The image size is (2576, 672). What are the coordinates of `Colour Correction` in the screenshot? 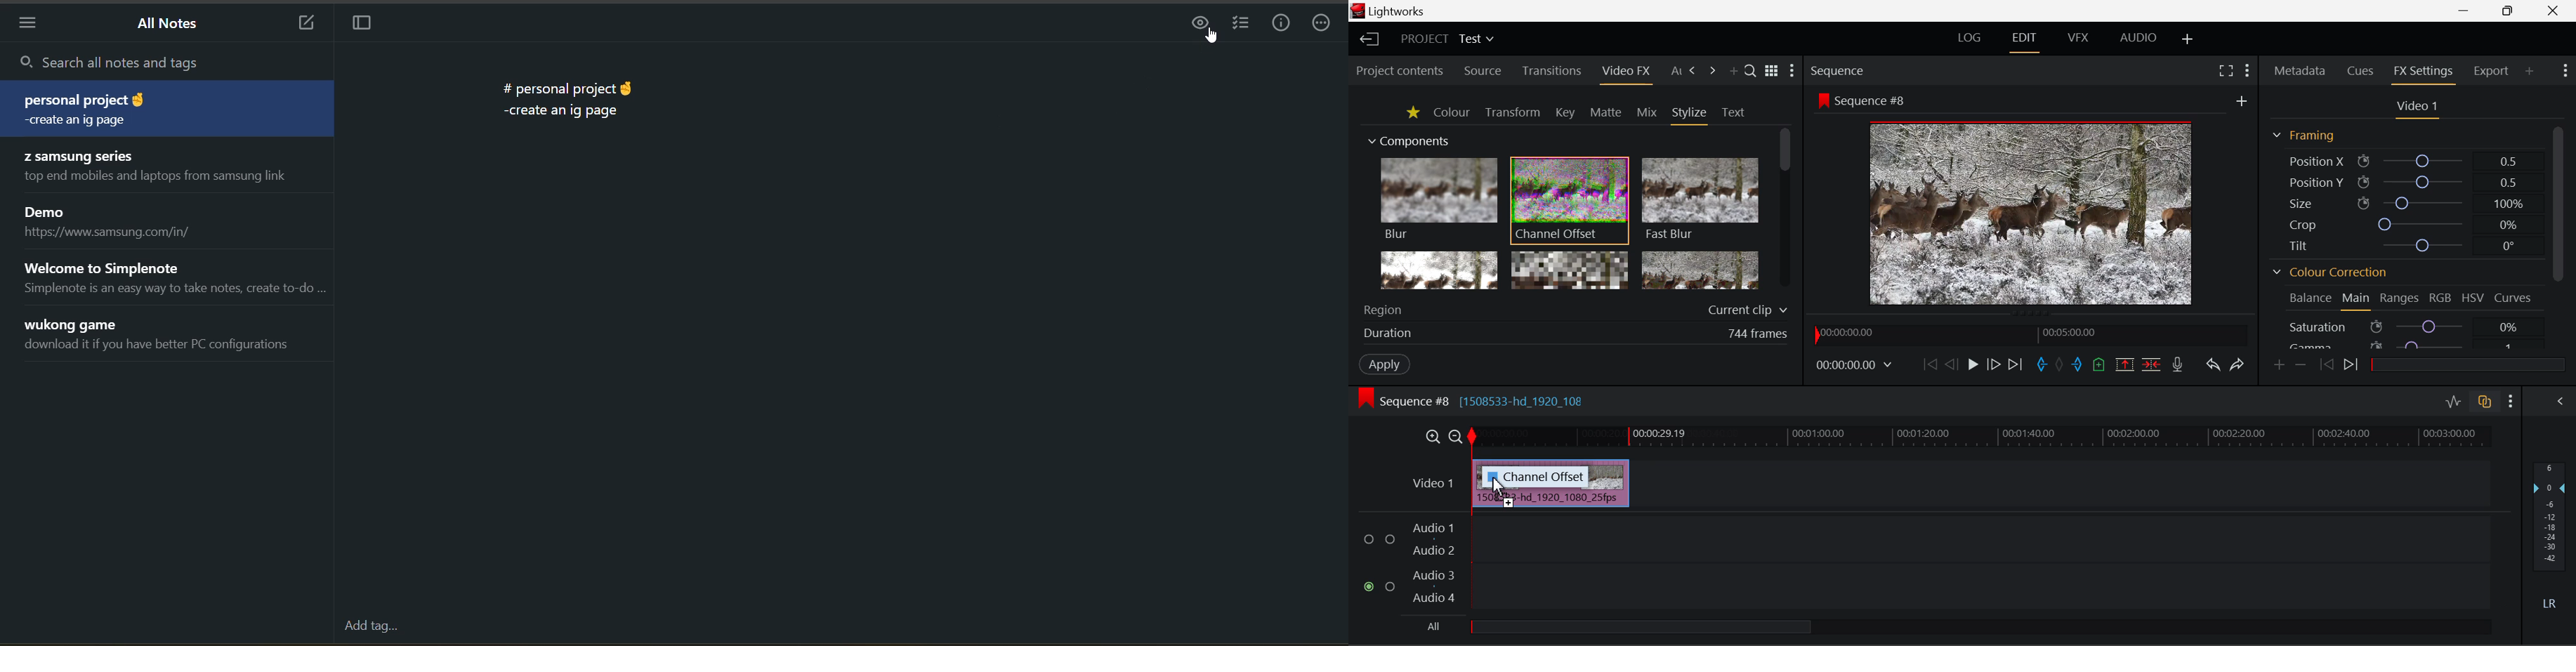 It's located at (2330, 271).